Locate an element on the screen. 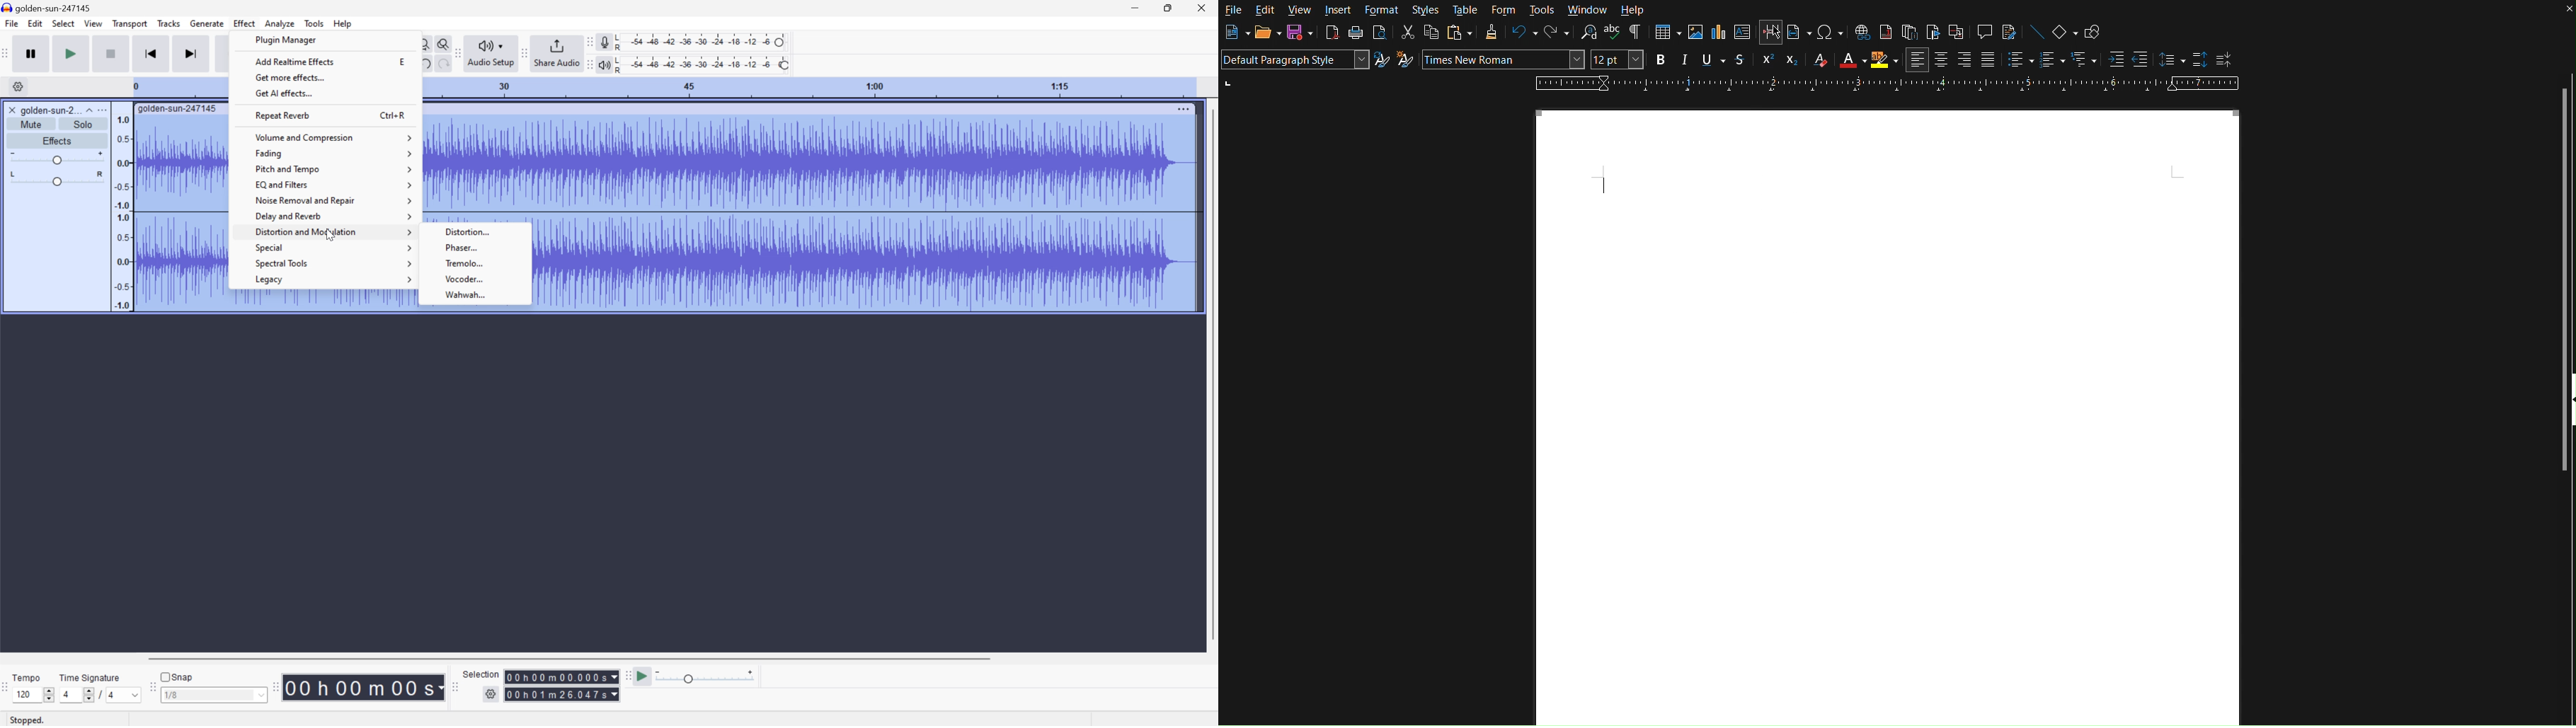  Analyze is located at coordinates (279, 23).